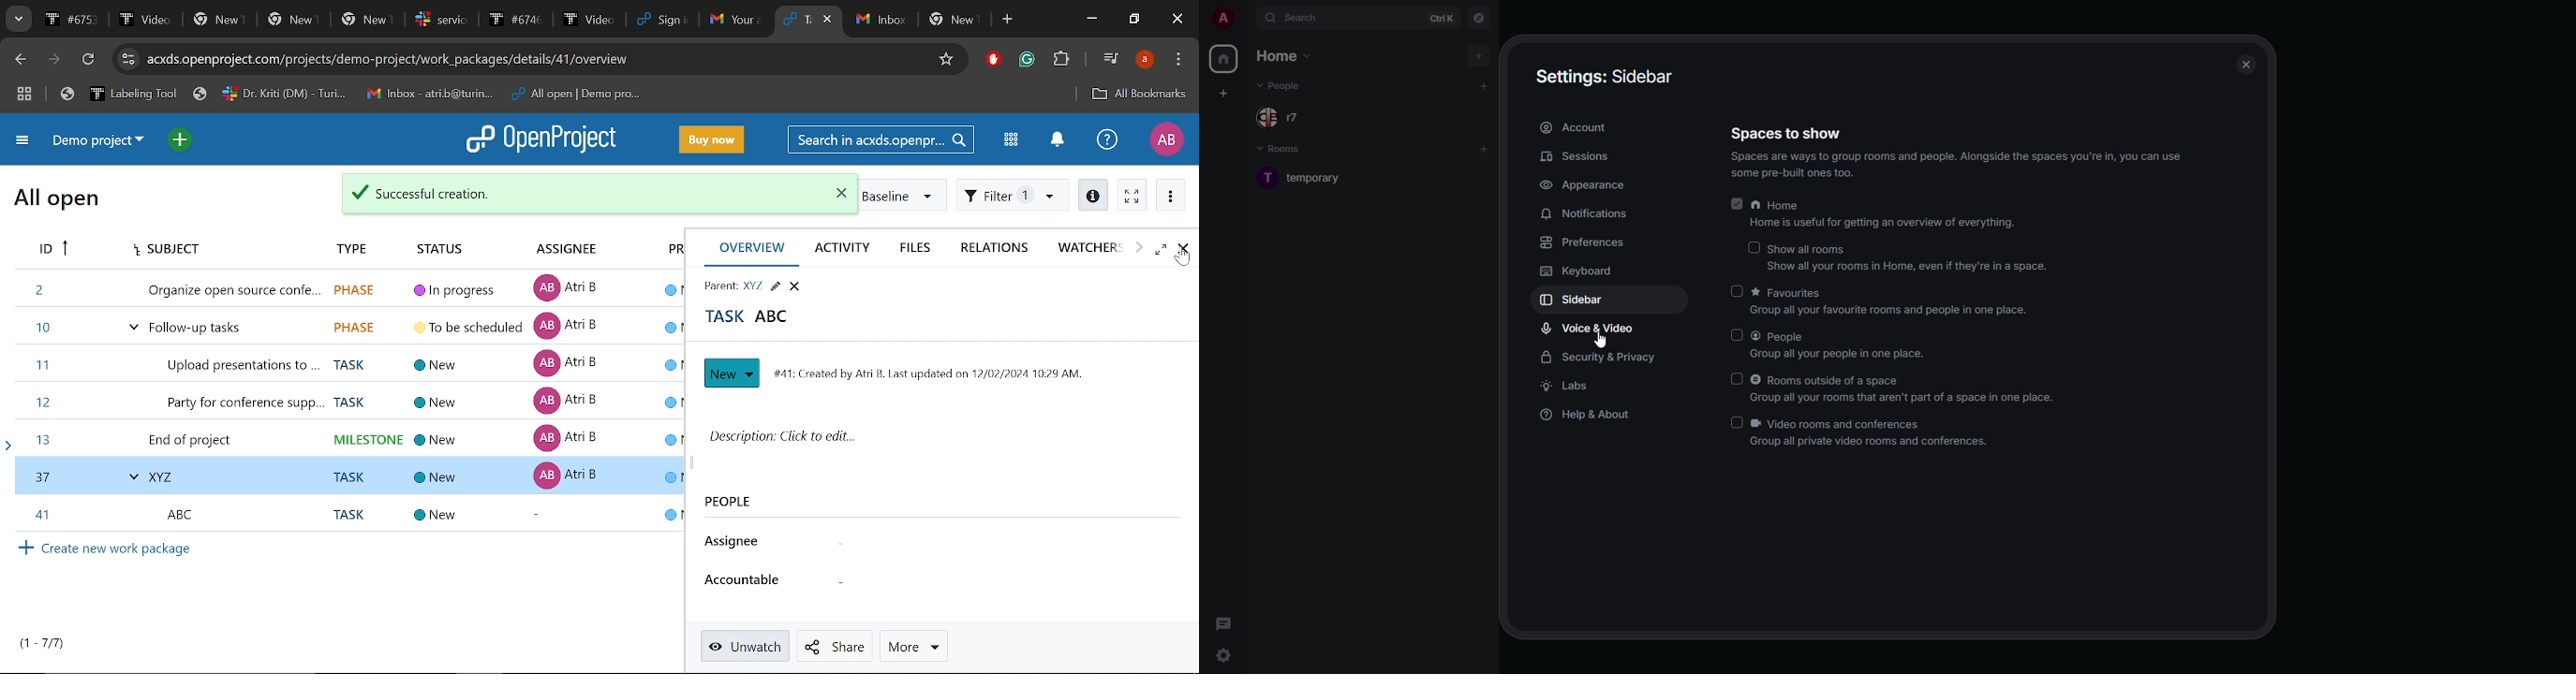 The image size is (2576, 700). I want to click on click to enable, so click(1737, 422).